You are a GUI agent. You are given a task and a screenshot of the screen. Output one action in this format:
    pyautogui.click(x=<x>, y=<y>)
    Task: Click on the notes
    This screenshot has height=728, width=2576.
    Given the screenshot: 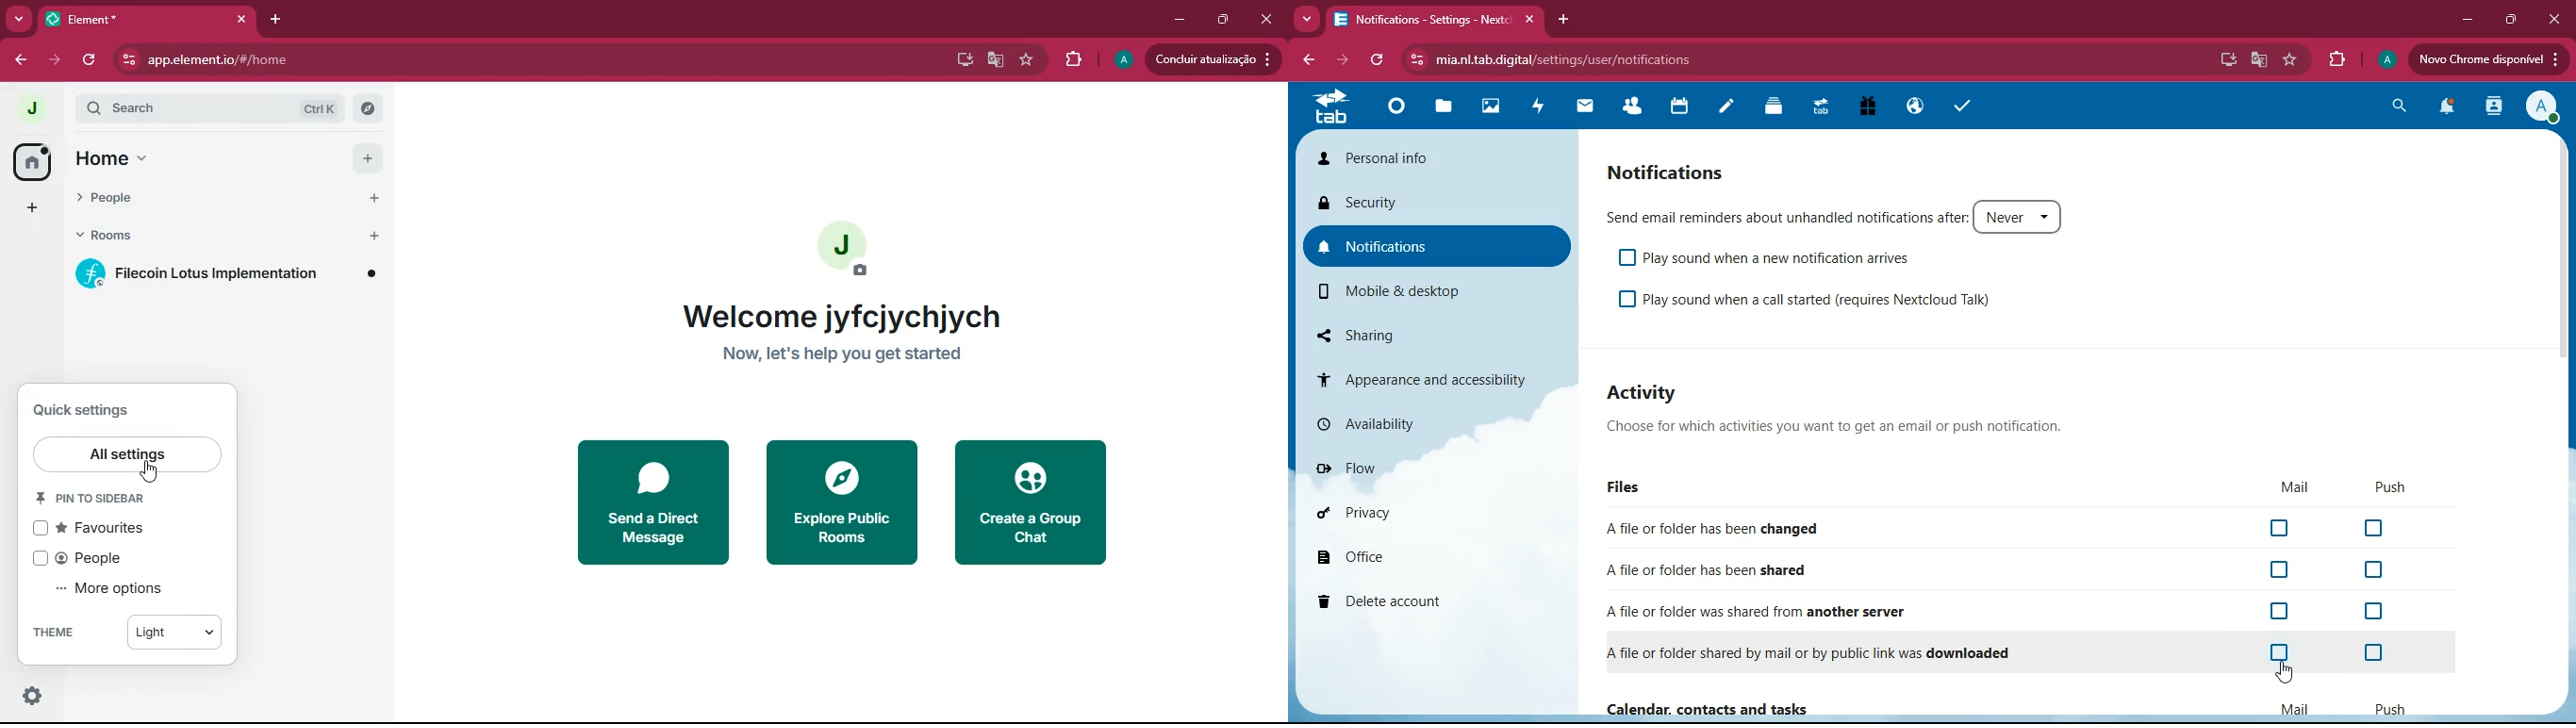 What is the action you would take?
    pyautogui.click(x=1726, y=108)
    